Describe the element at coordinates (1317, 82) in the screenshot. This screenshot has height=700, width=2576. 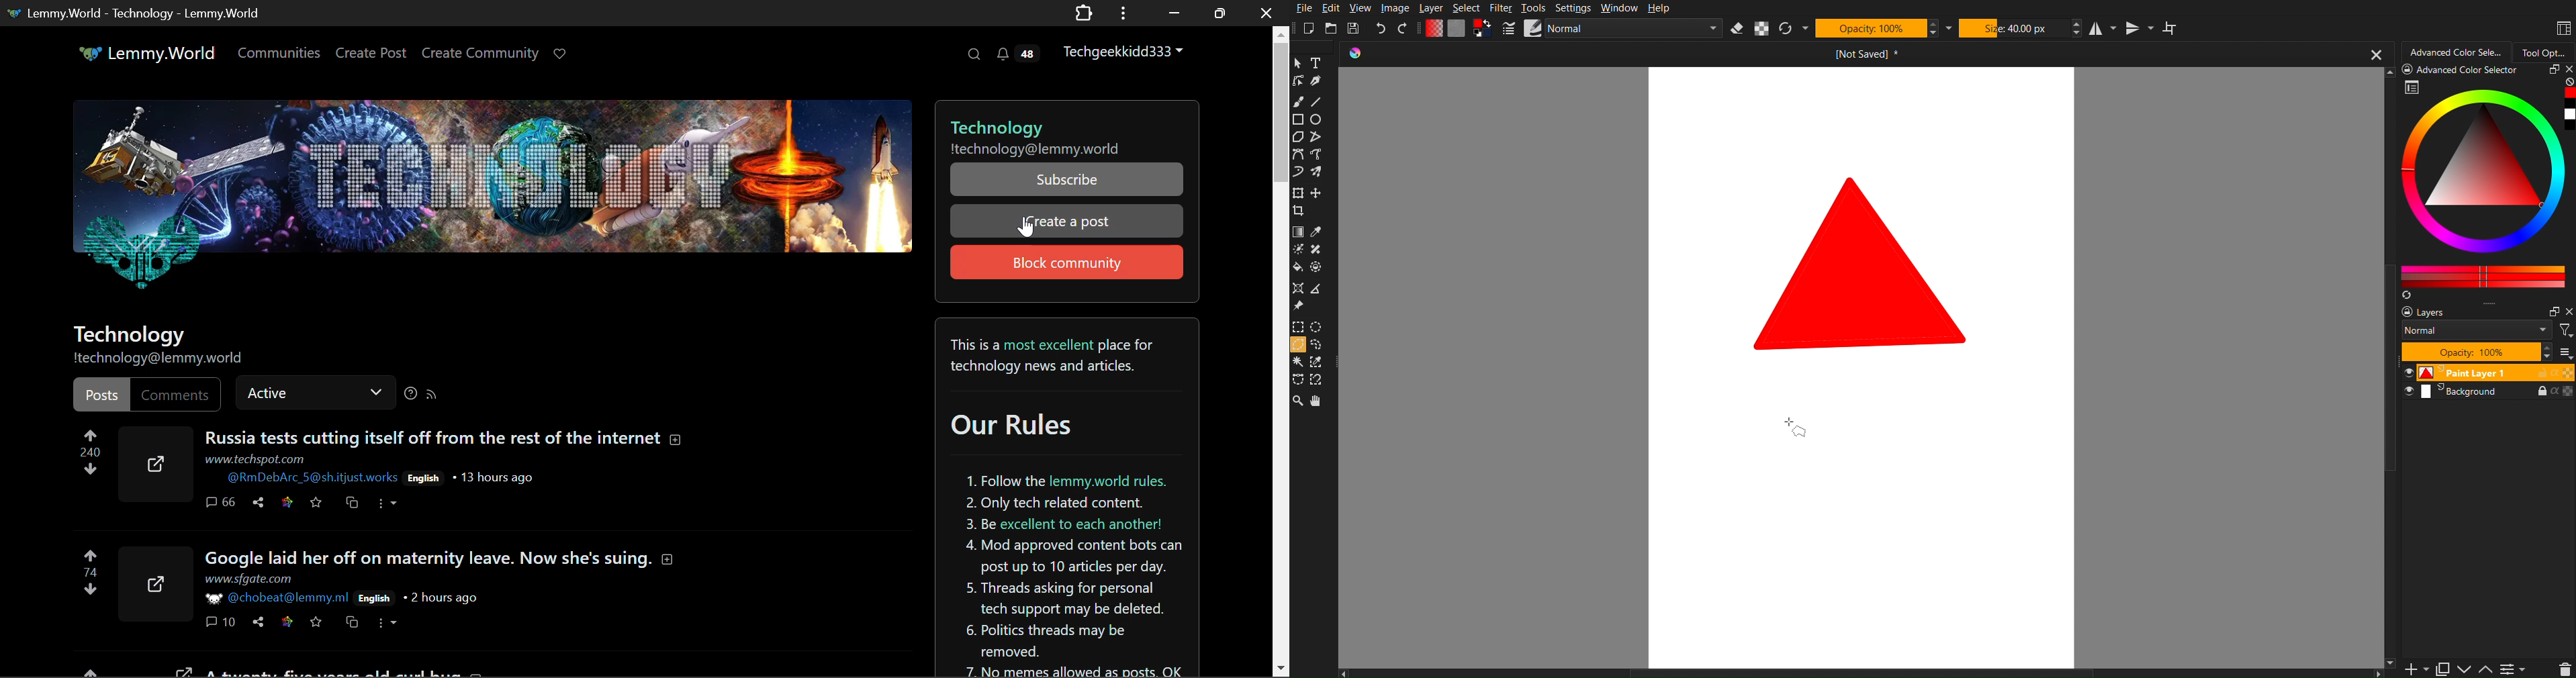
I see `Pen` at that location.